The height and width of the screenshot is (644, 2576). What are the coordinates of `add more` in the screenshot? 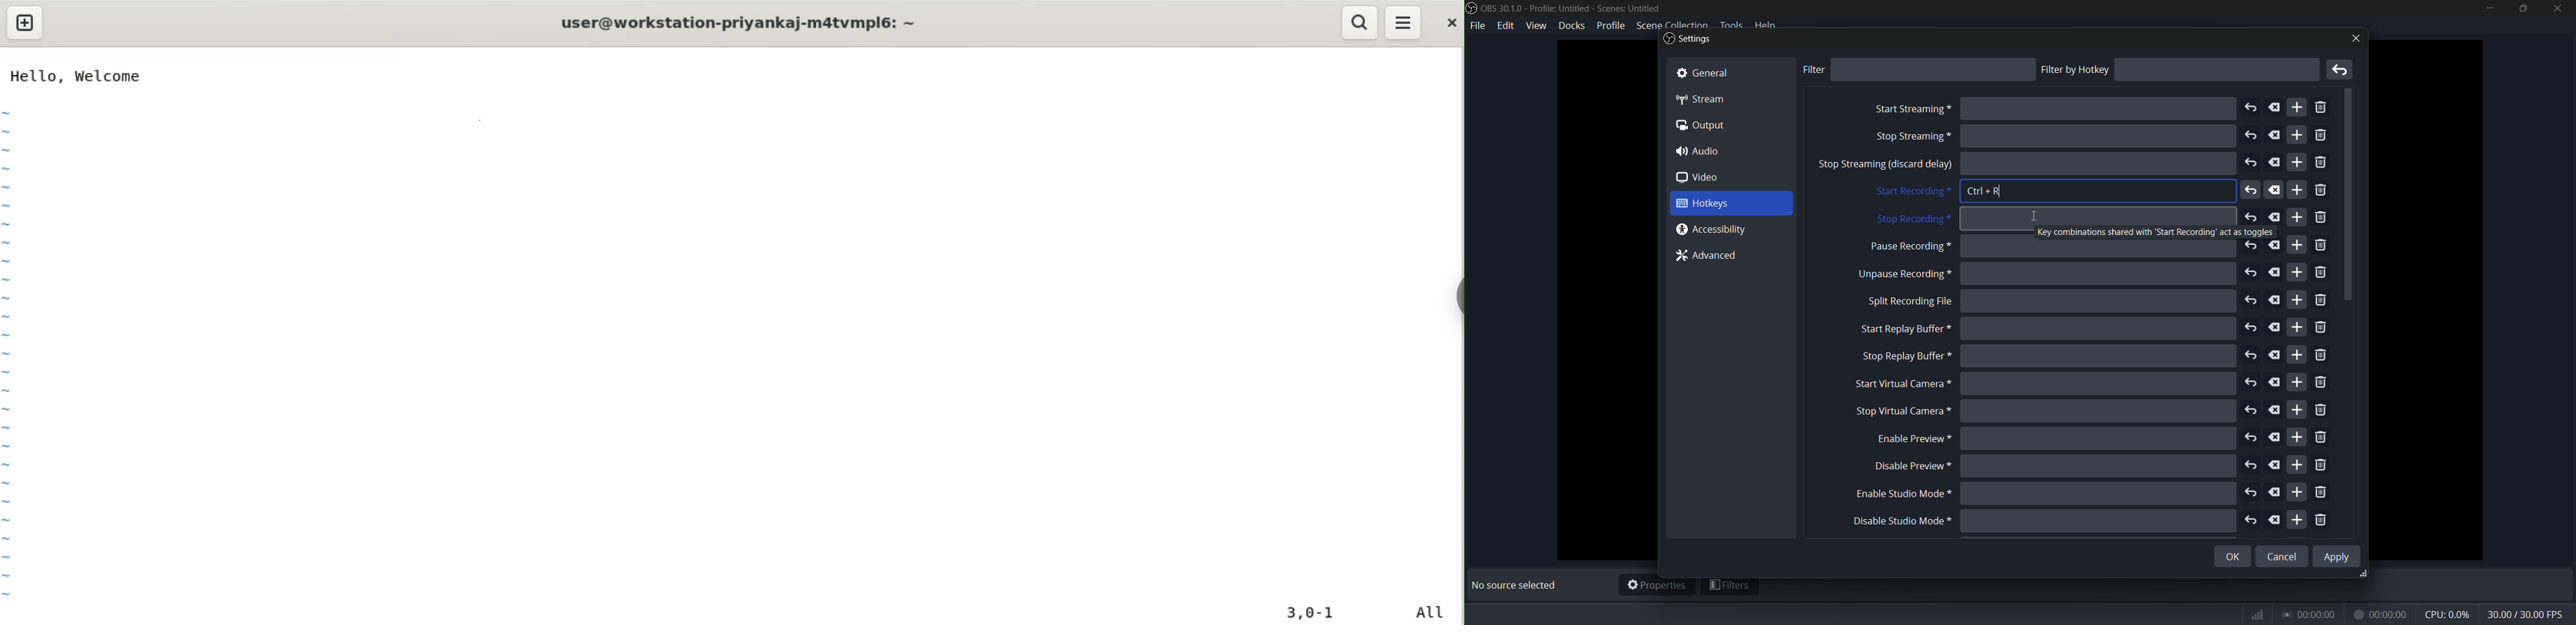 It's located at (2296, 272).